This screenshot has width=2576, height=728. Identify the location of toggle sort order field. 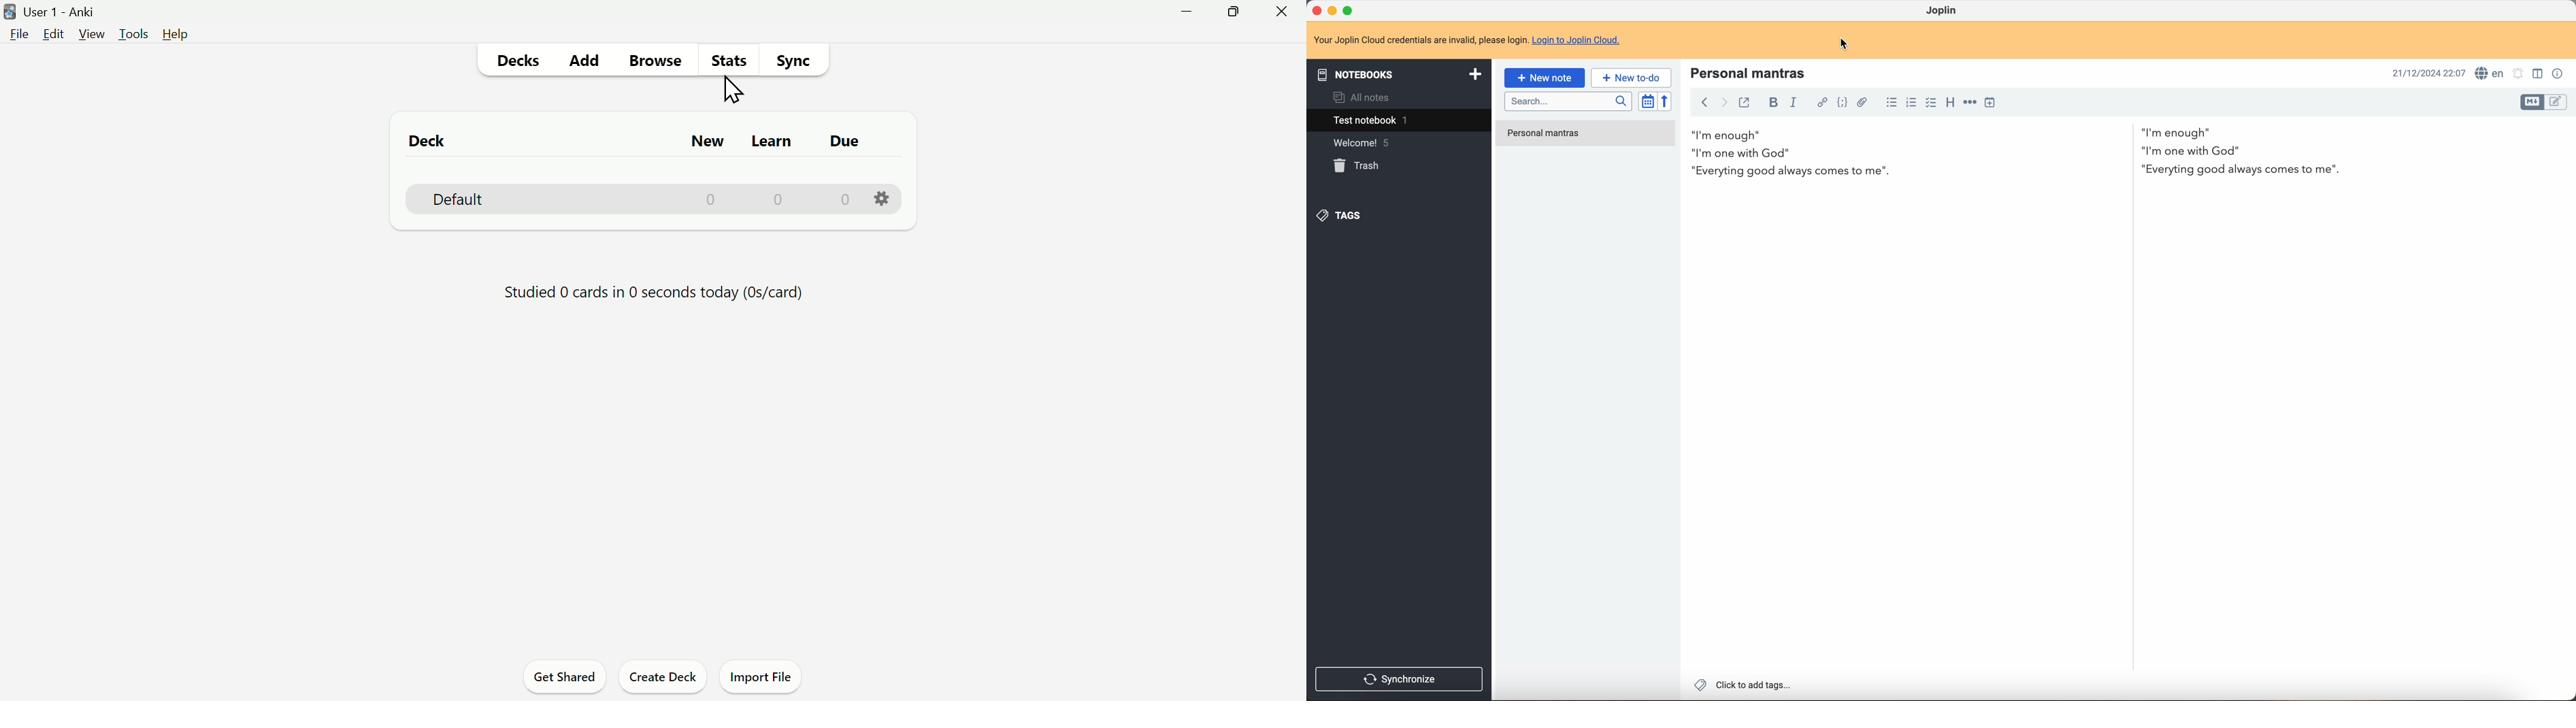
(1646, 101).